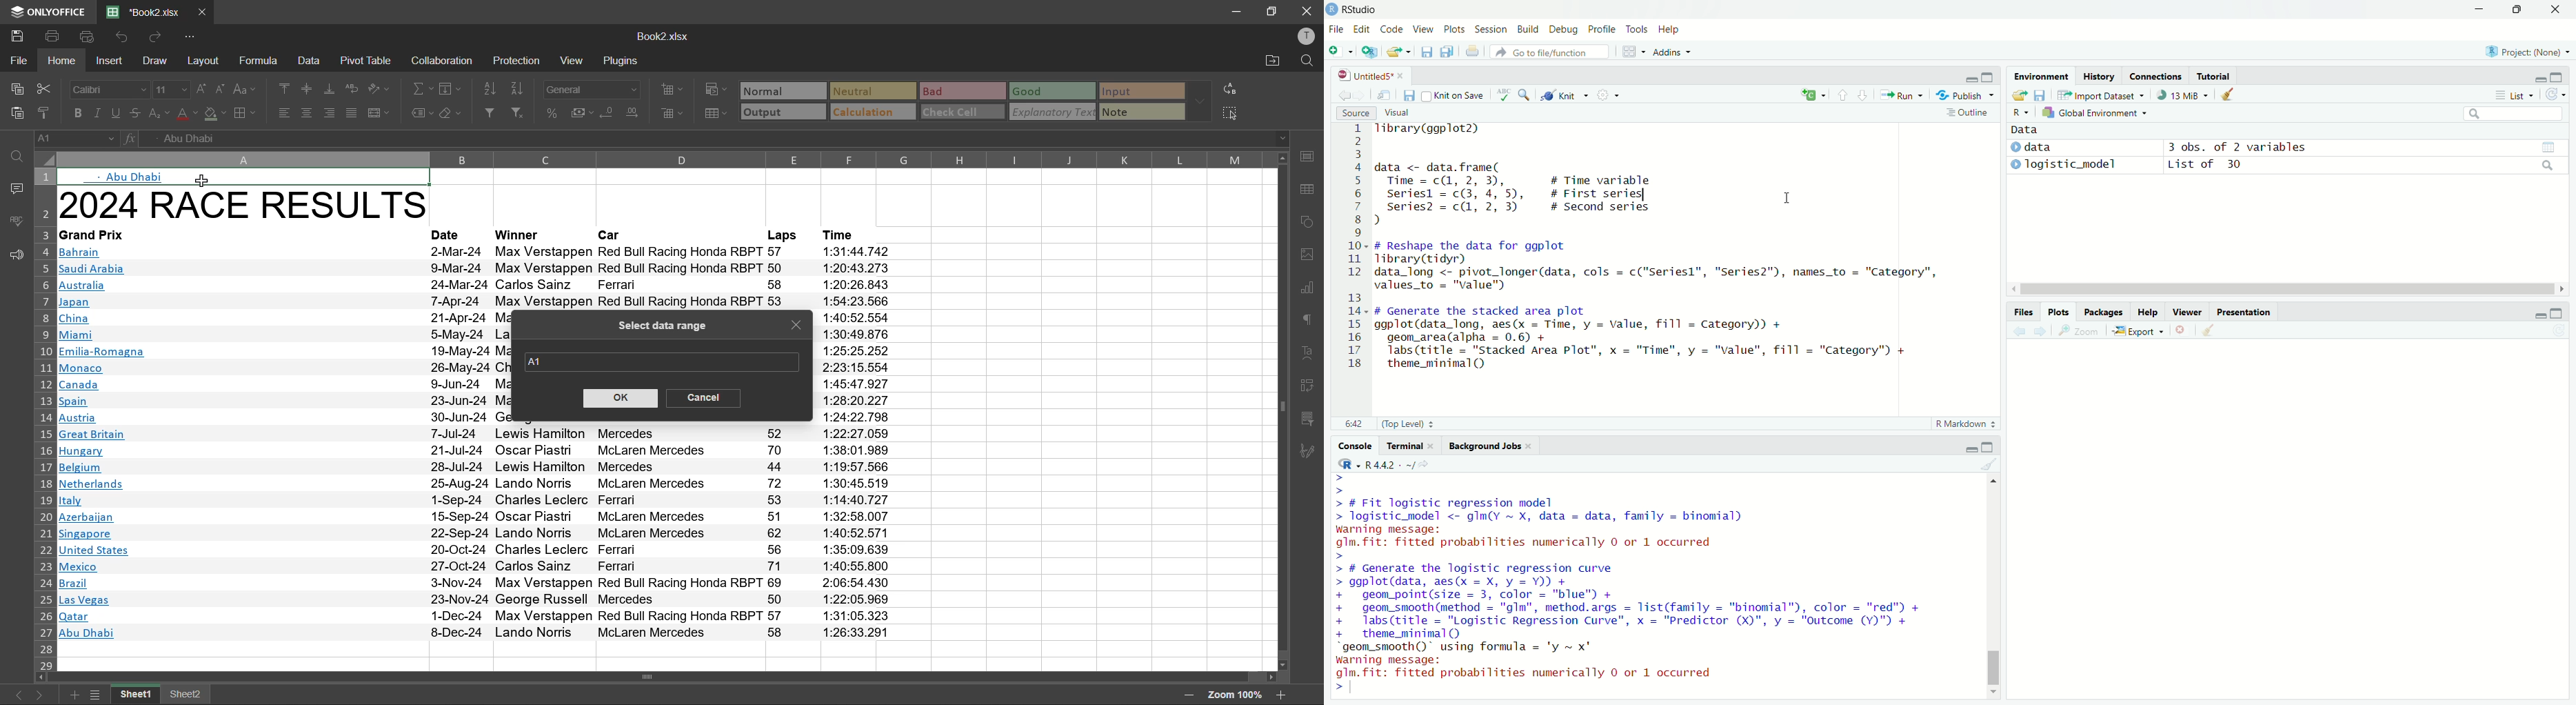 This screenshot has width=2576, height=728. Describe the element at coordinates (1559, 27) in the screenshot. I see `Debug` at that location.